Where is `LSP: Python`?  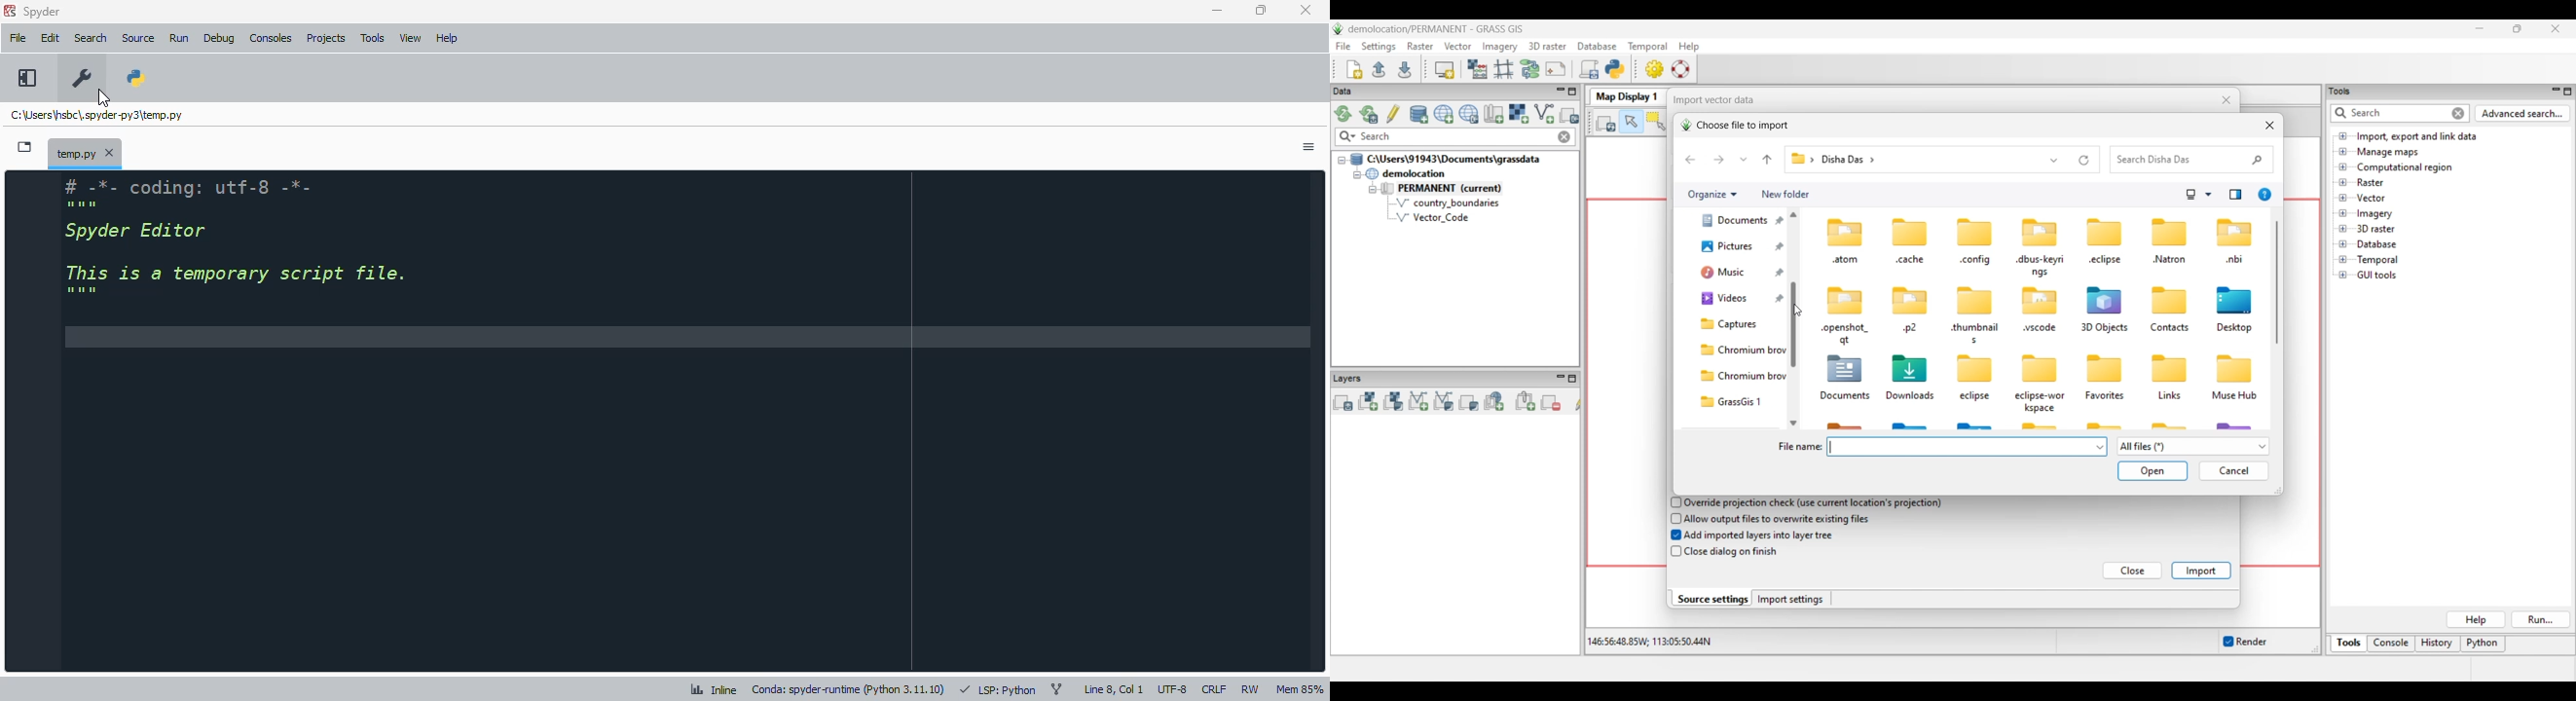
LSP: Python is located at coordinates (997, 689).